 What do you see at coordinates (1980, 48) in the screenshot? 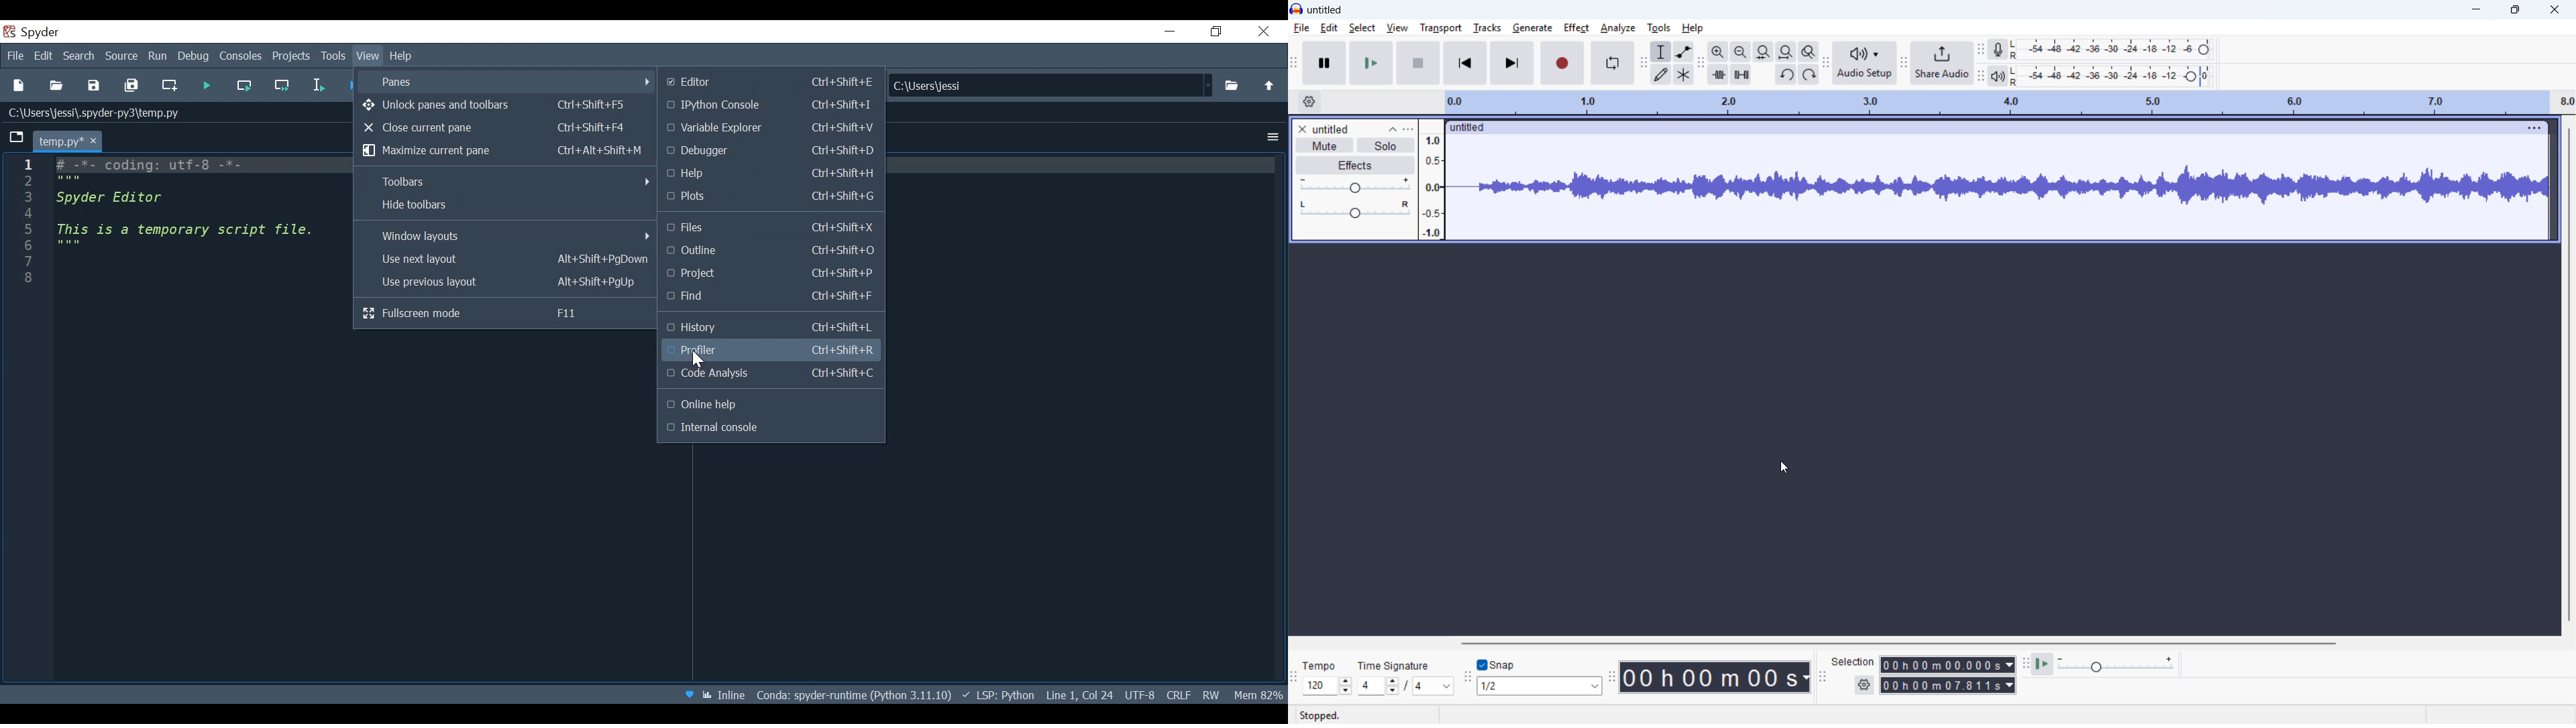
I see `Recording metre toolbar ` at bounding box center [1980, 48].